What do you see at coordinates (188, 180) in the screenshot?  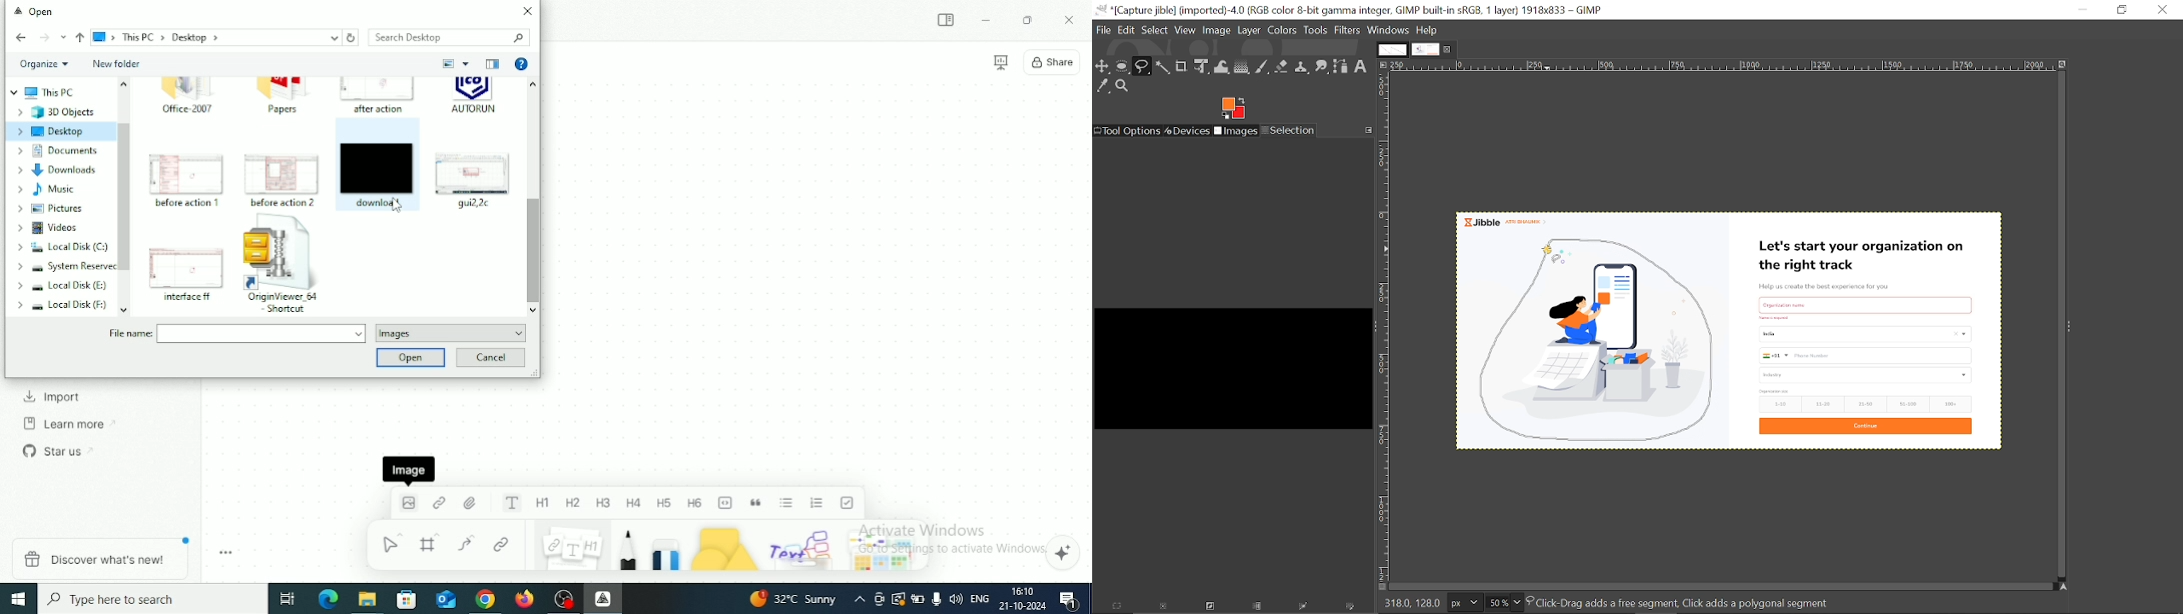 I see `before action 1` at bounding box center [188, 180].